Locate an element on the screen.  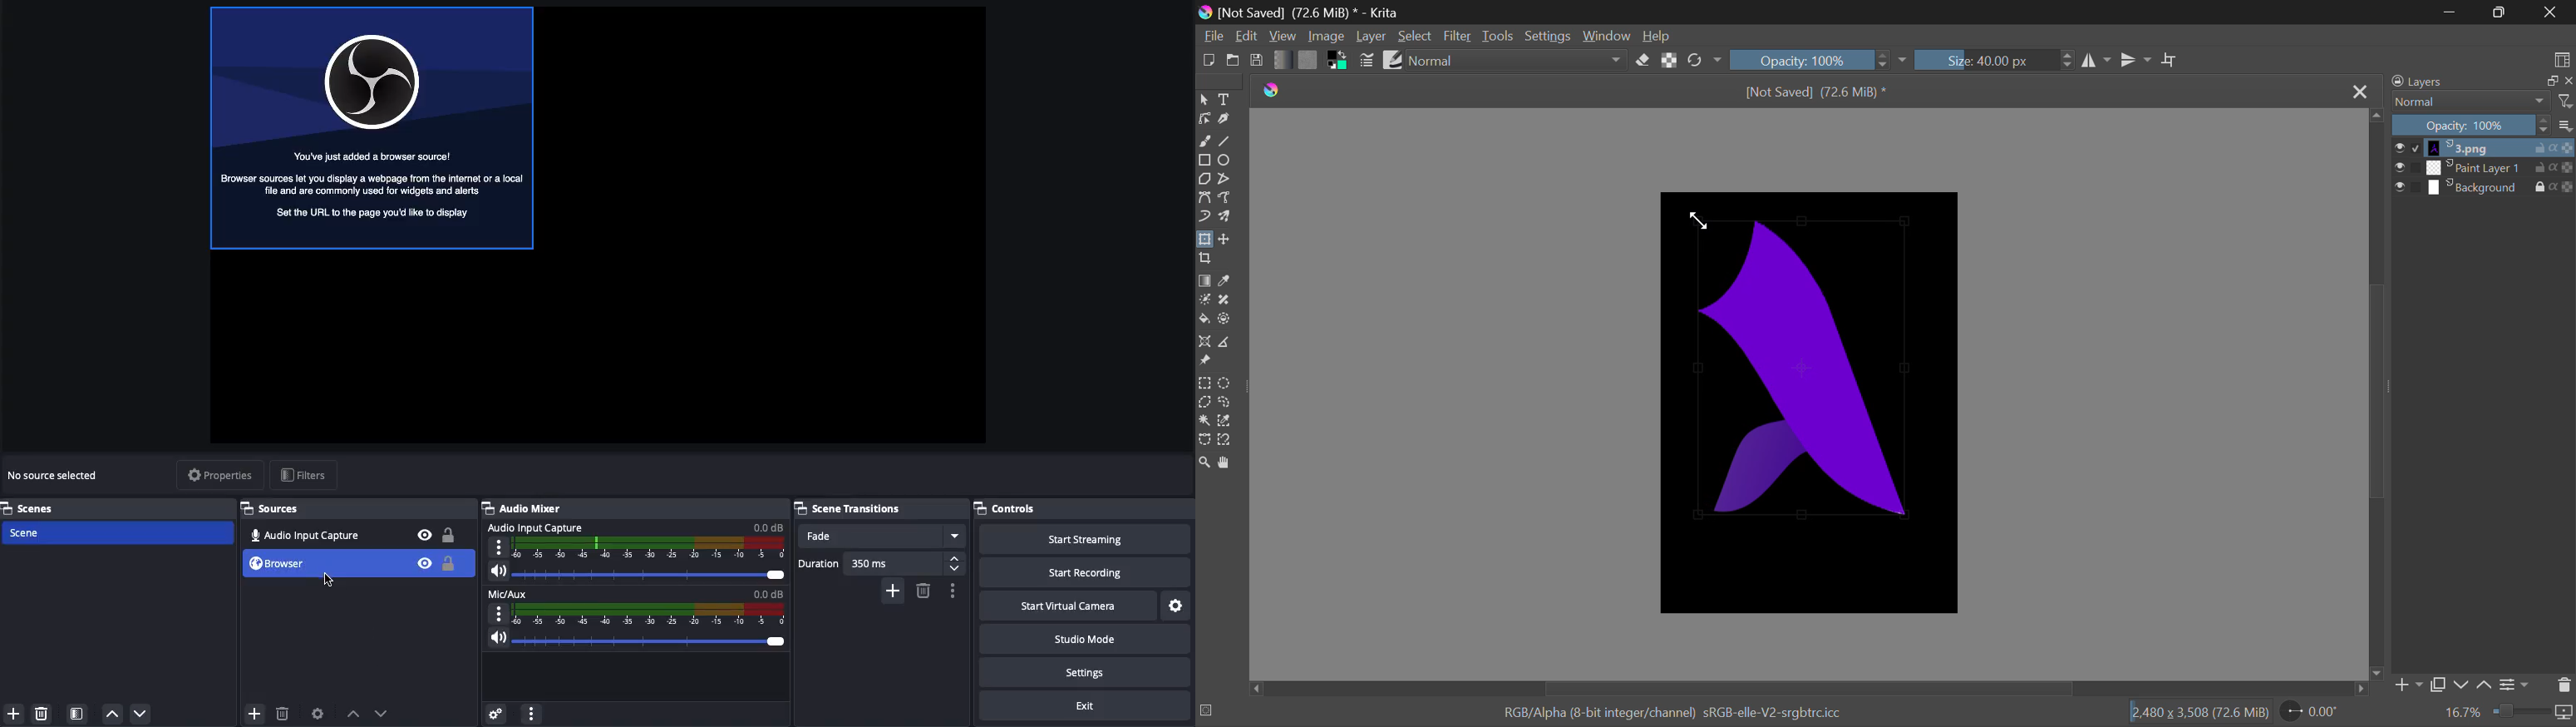
Help is located at coordinates (1656, 35).